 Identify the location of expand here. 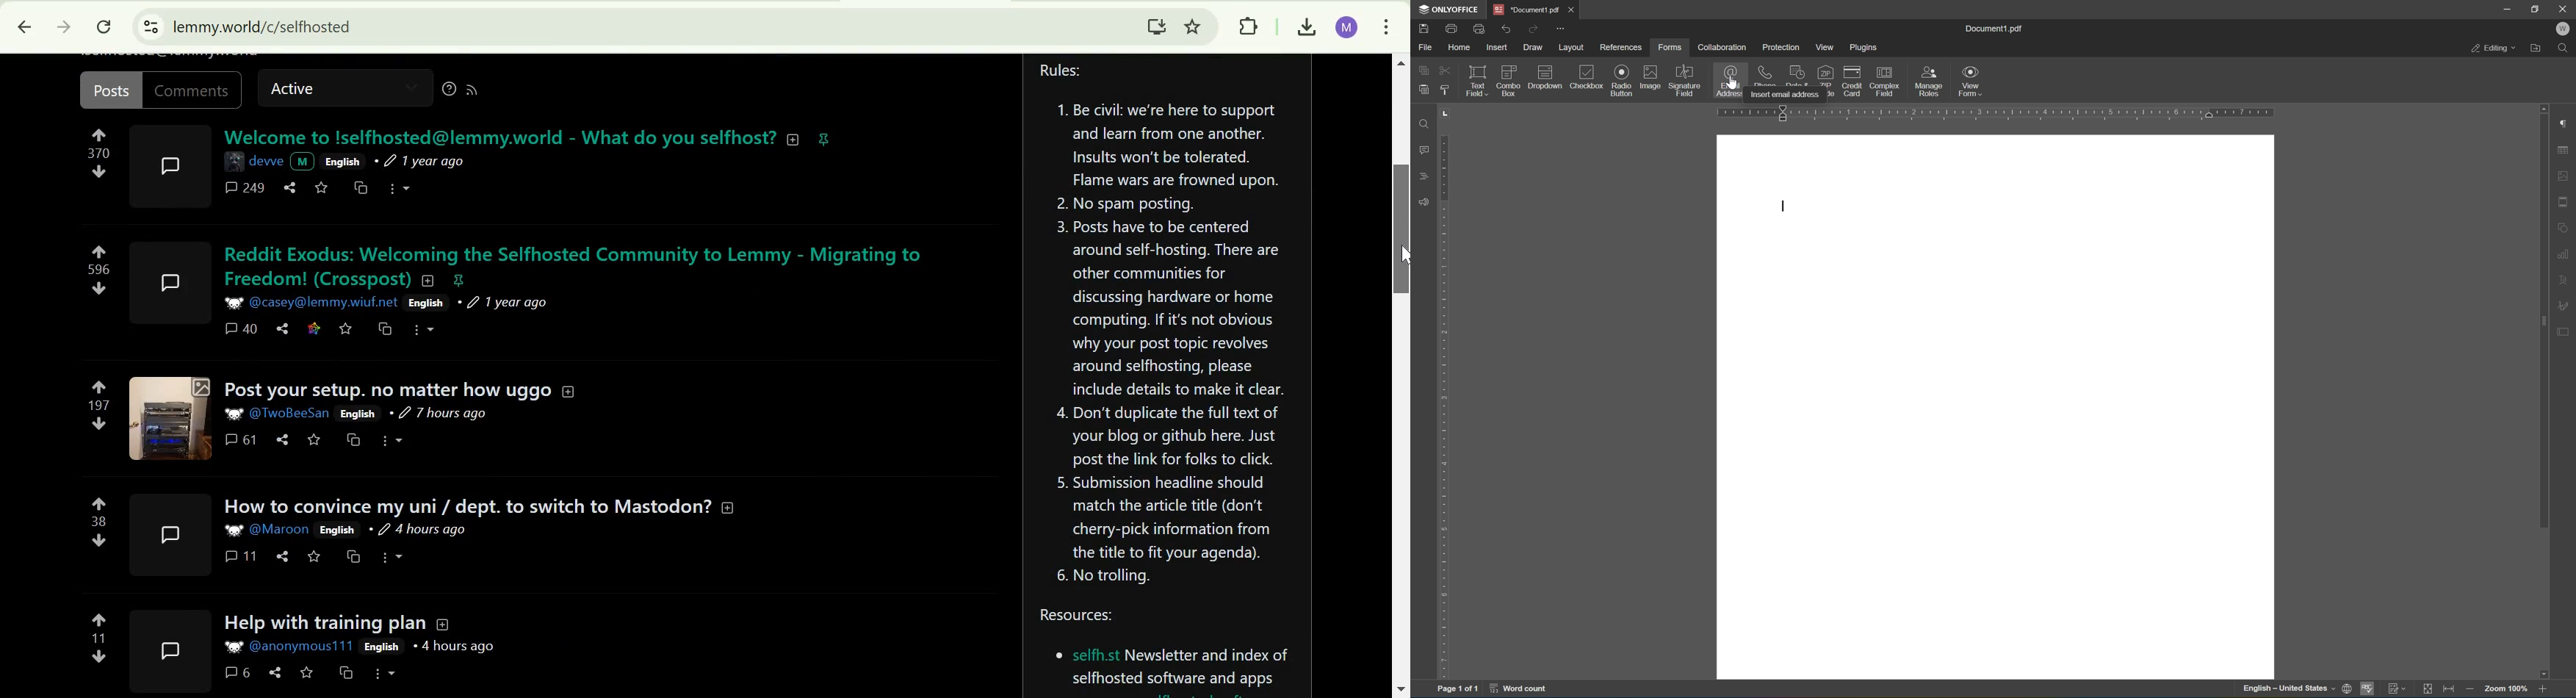
(170, 417).